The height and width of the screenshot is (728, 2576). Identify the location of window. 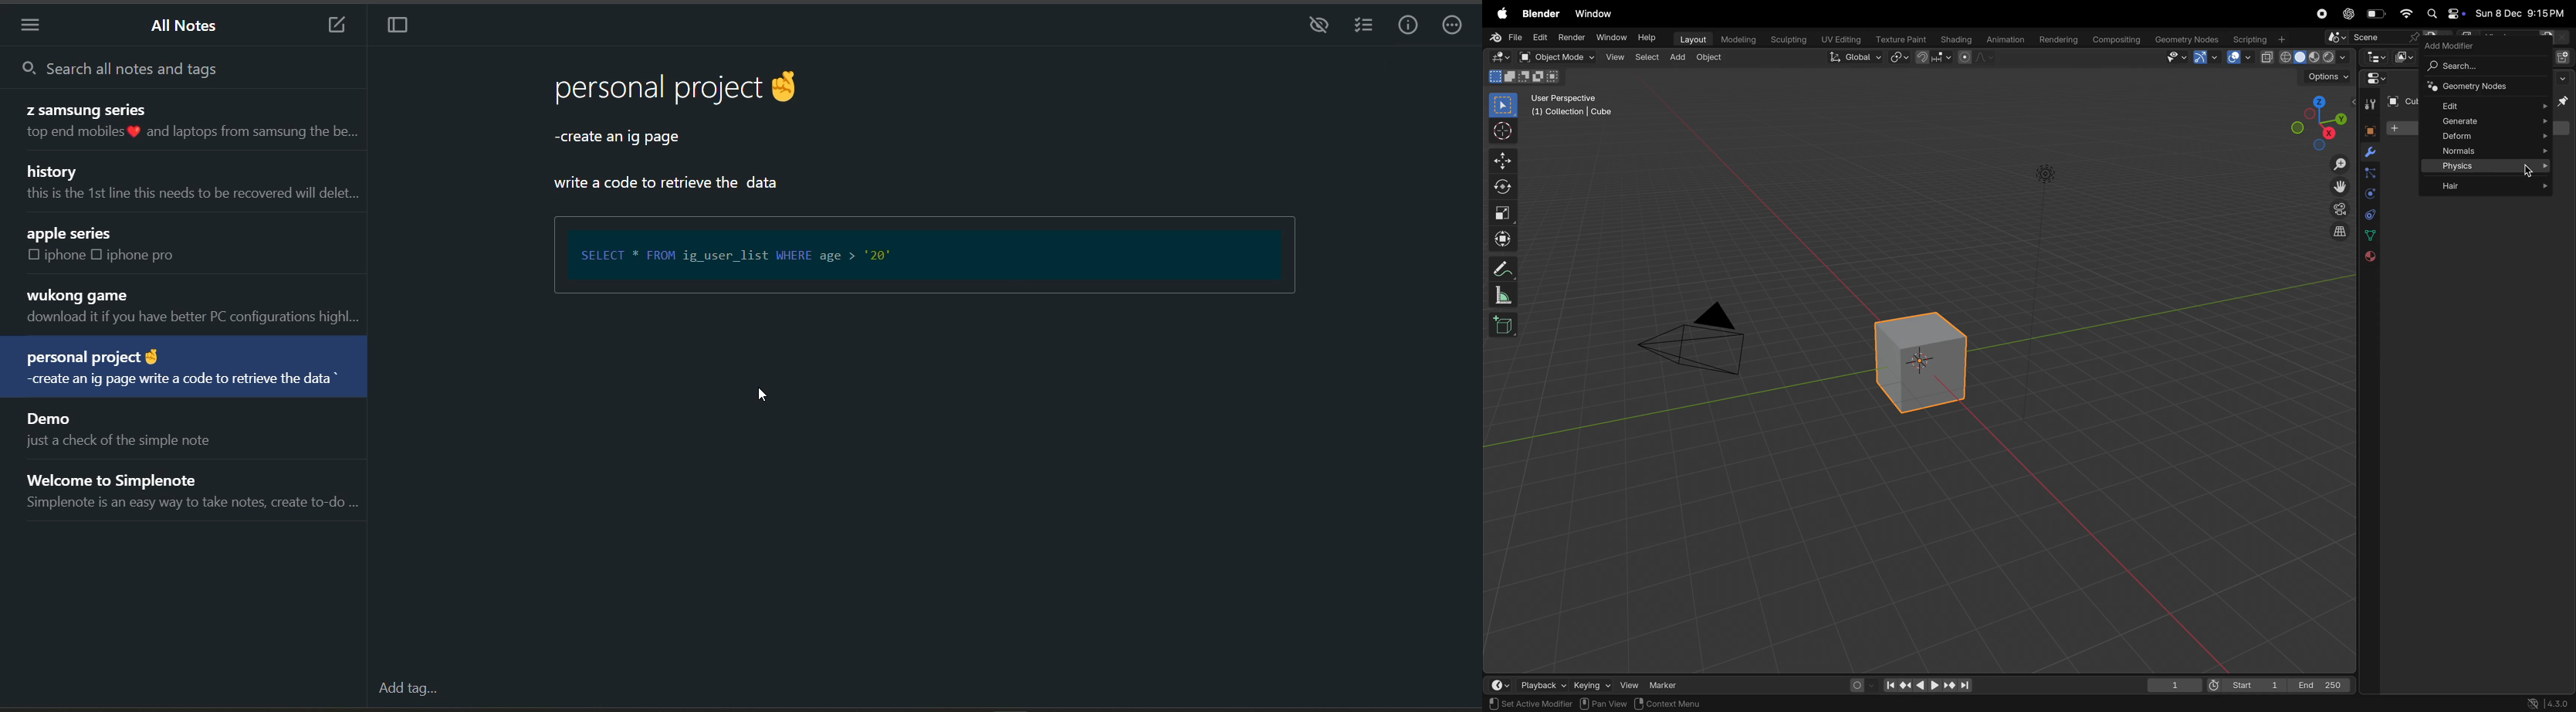
(1598, 14).